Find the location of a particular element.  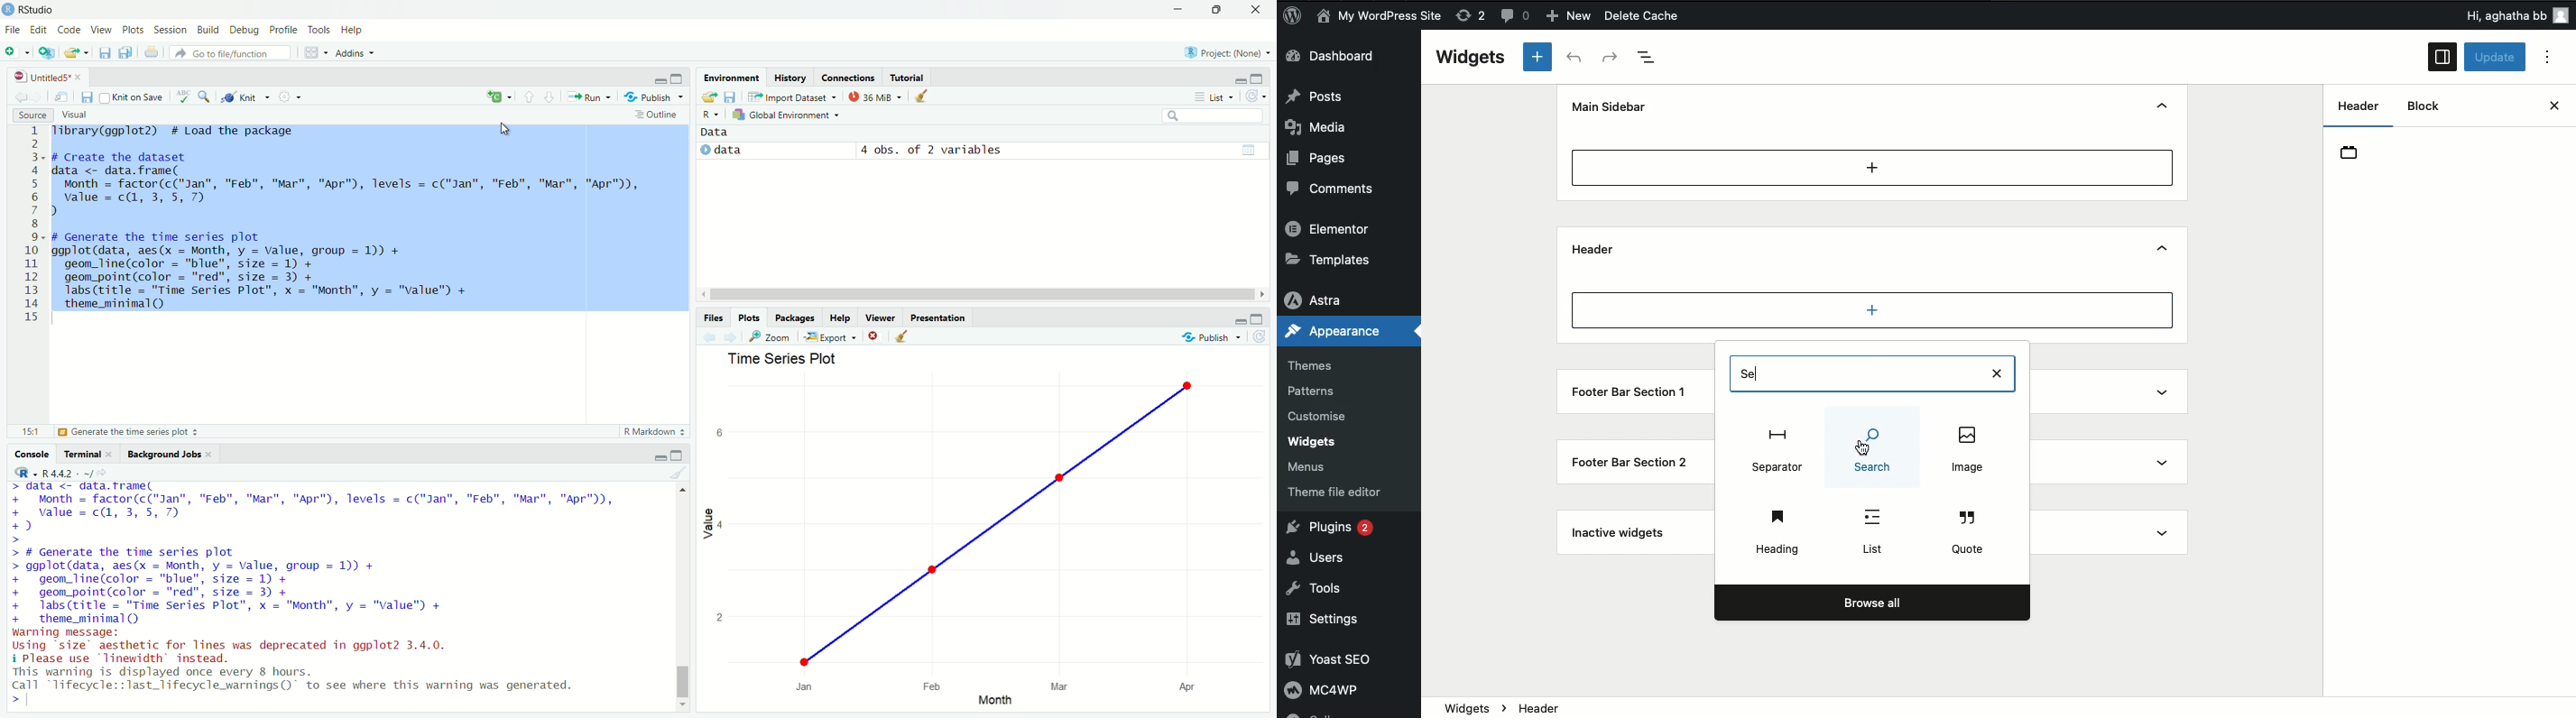

code to print data is located at coordinates (131, 487).